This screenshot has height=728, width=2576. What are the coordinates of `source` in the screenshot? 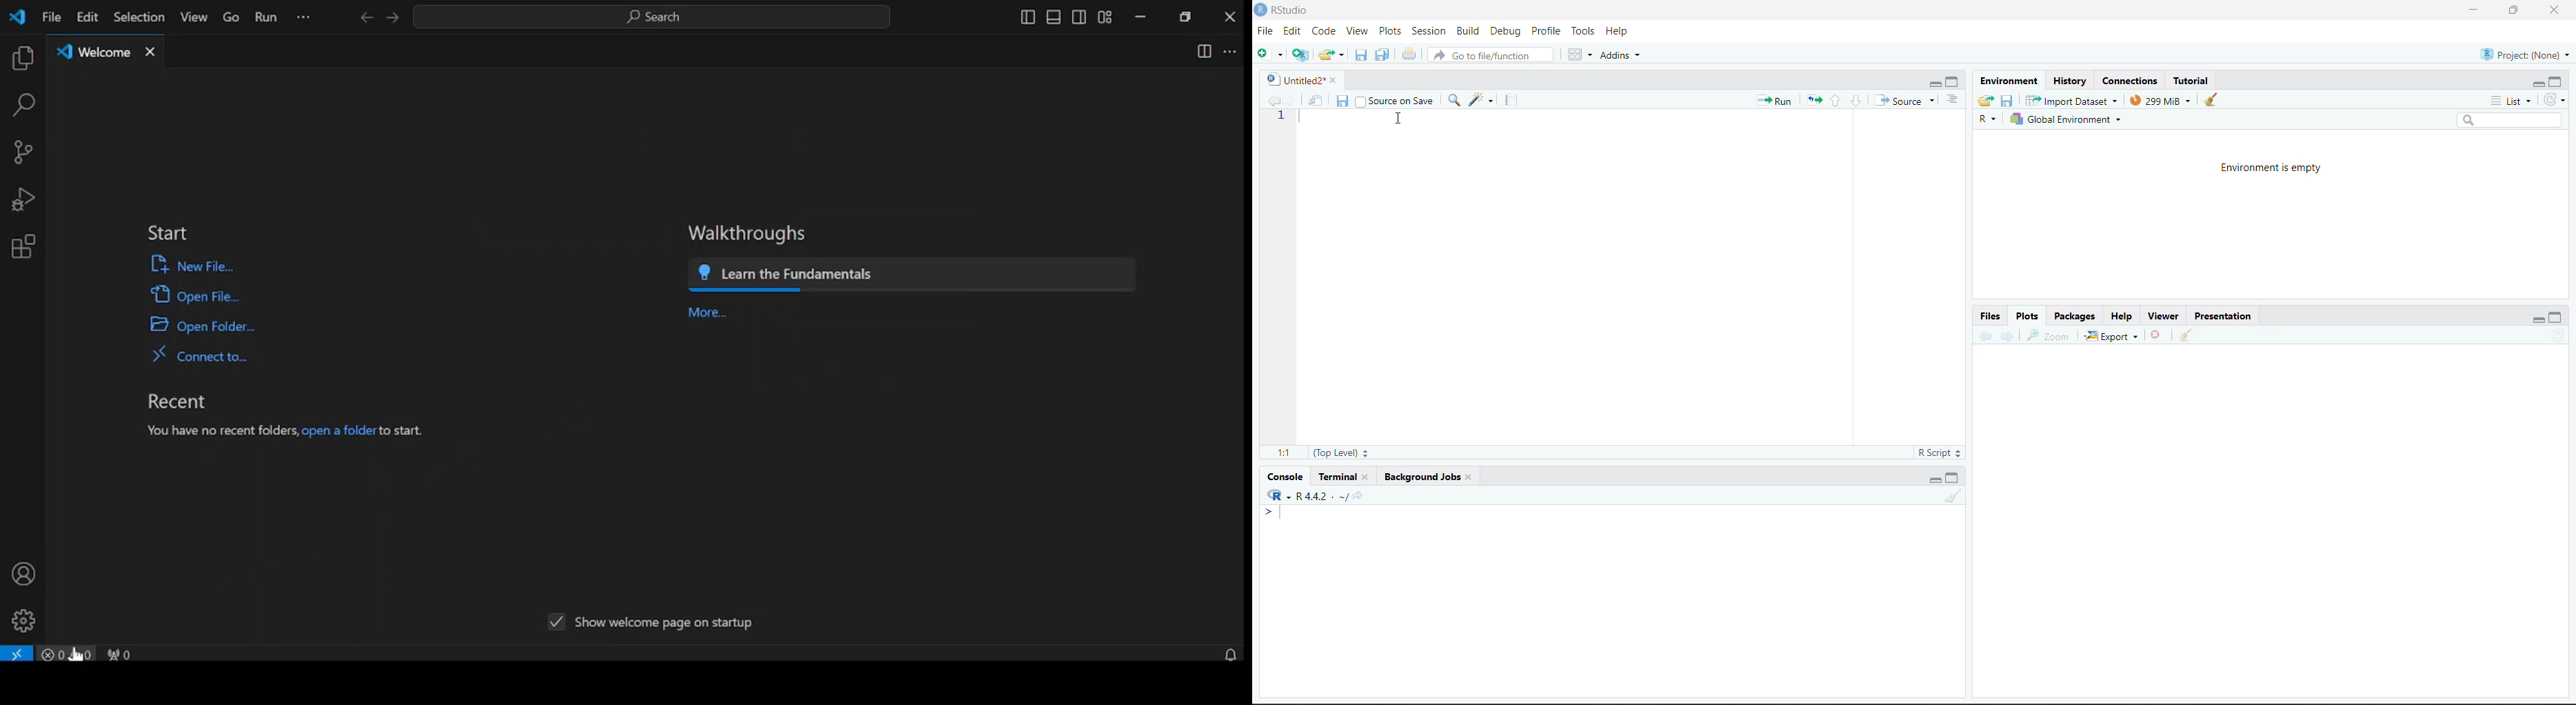 It's located at (1906, 101).